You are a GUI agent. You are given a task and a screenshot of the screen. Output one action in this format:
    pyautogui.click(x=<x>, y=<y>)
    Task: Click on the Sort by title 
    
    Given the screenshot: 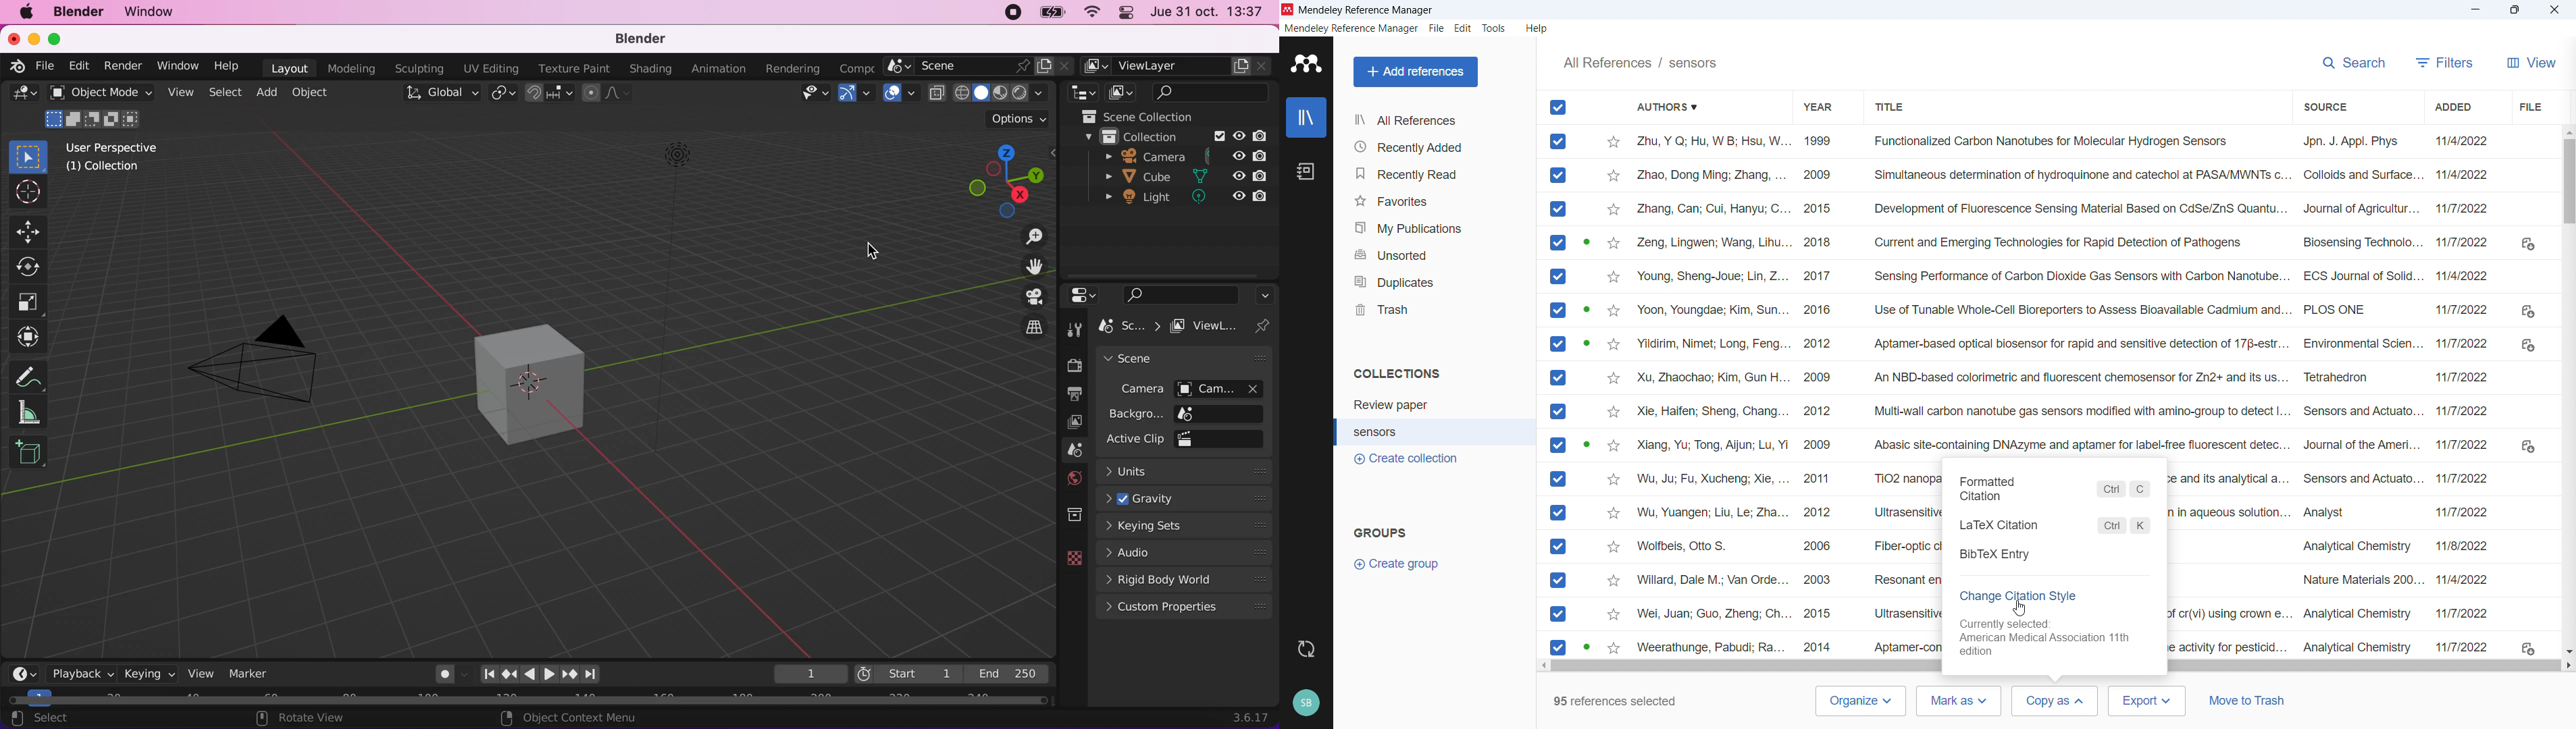 What is the action you would take?
    pyautogui.click(x=1892, y=108)
    